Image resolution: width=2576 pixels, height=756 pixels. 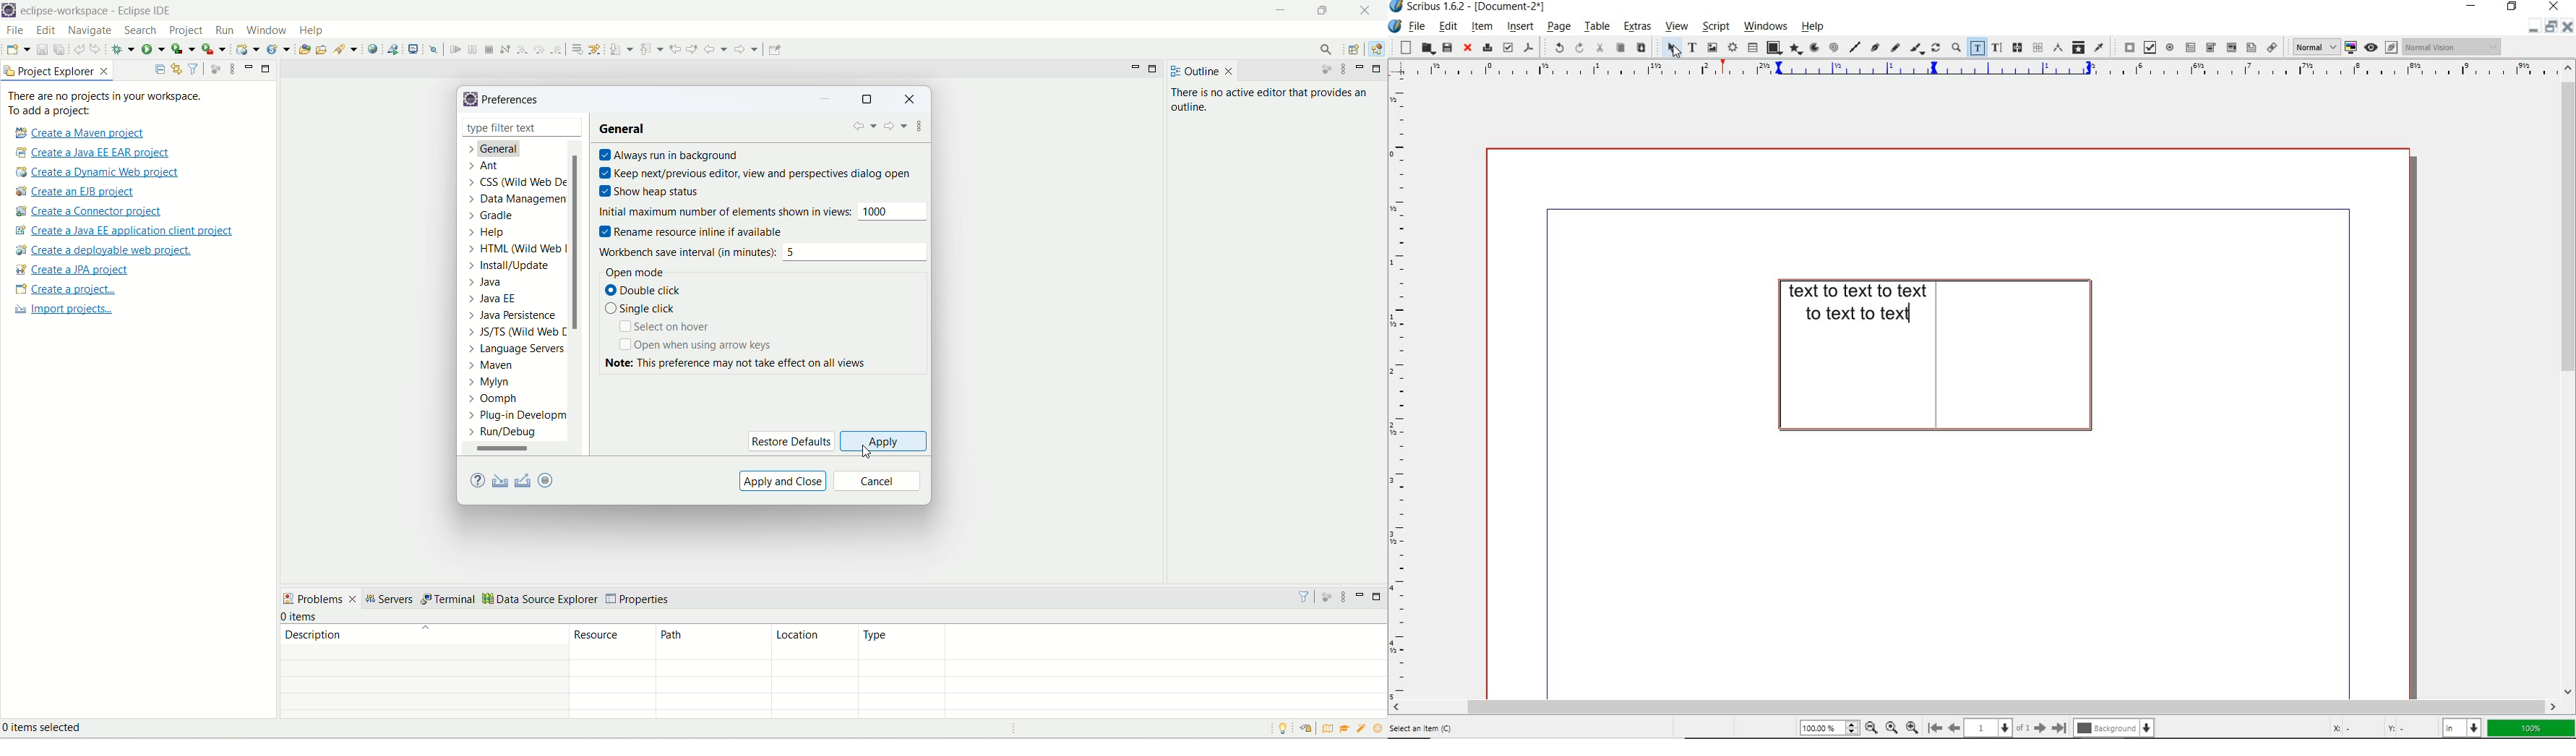 What do you see at coordinates (1890, 726) in the screenshot?
I see `default zoom` at bounding box center [1890, 726].